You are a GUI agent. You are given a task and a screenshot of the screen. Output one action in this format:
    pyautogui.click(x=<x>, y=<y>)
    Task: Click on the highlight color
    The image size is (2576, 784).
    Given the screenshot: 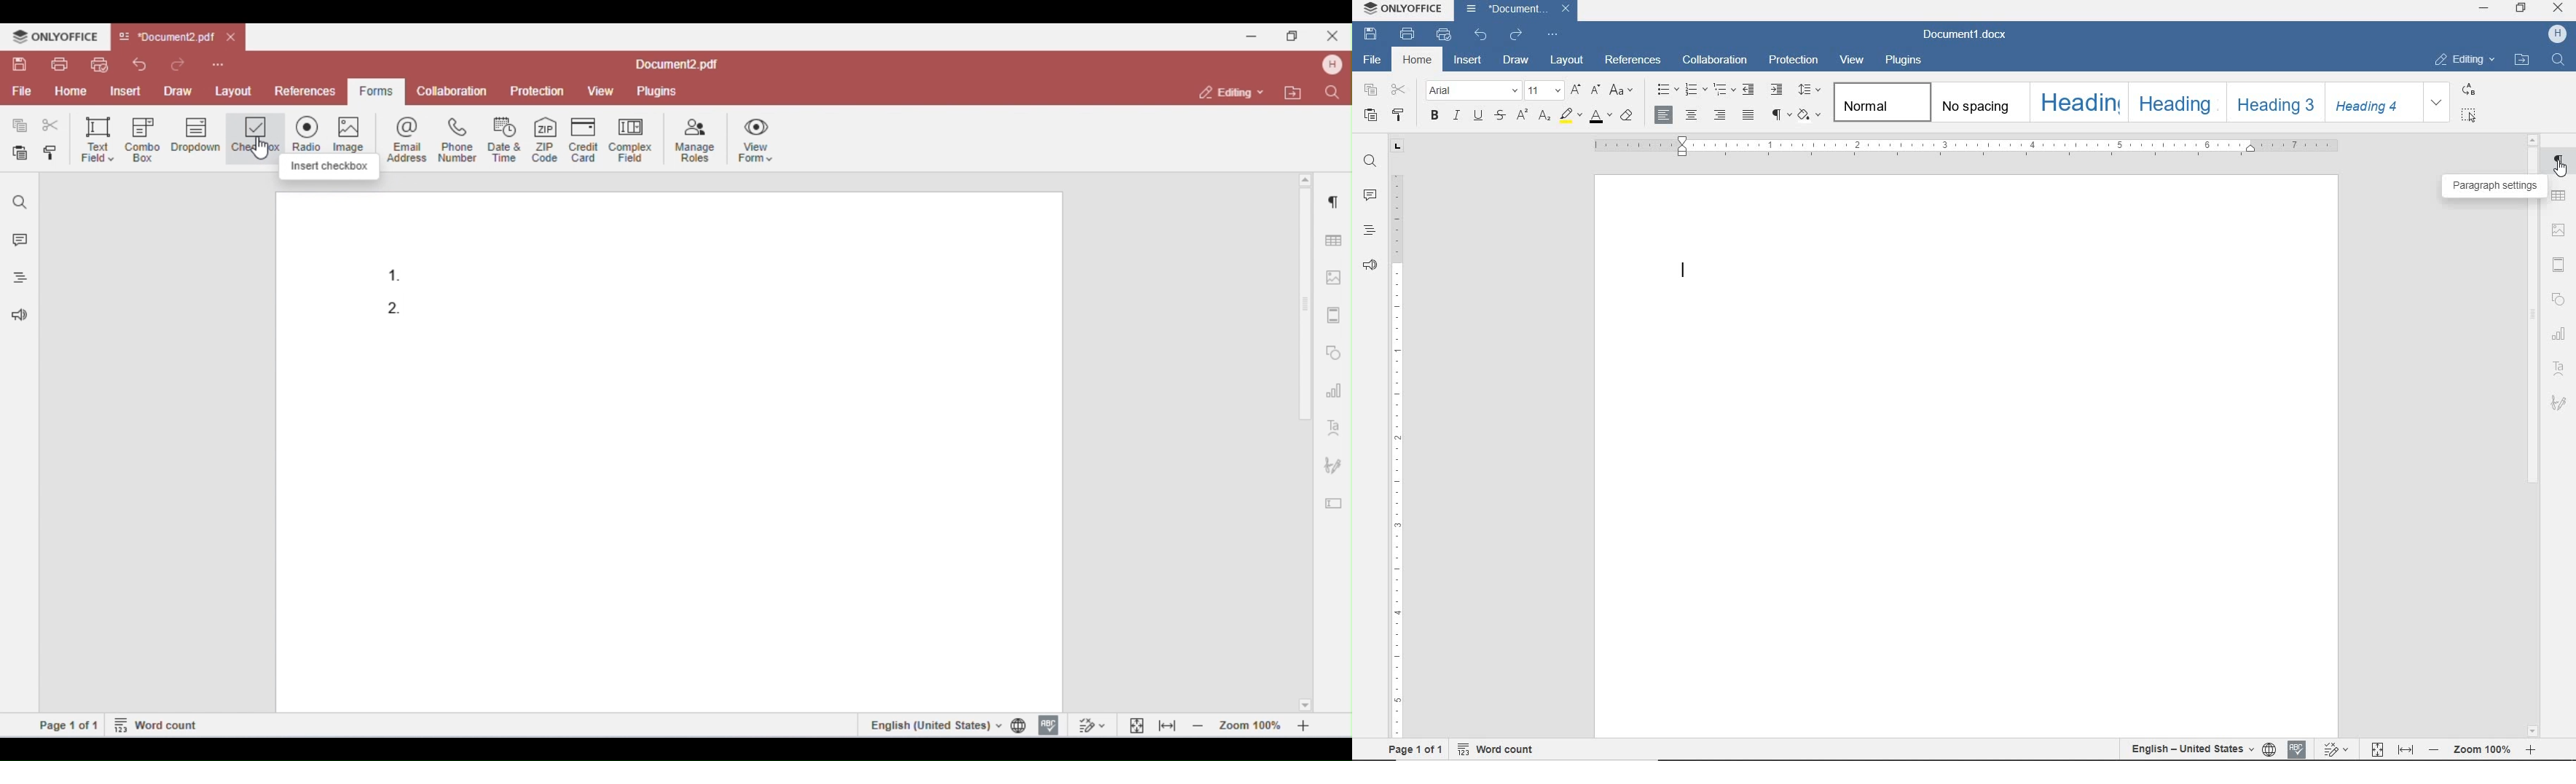 What is the action you would take?
    pyautogui.click(x=1569, y=117)
    